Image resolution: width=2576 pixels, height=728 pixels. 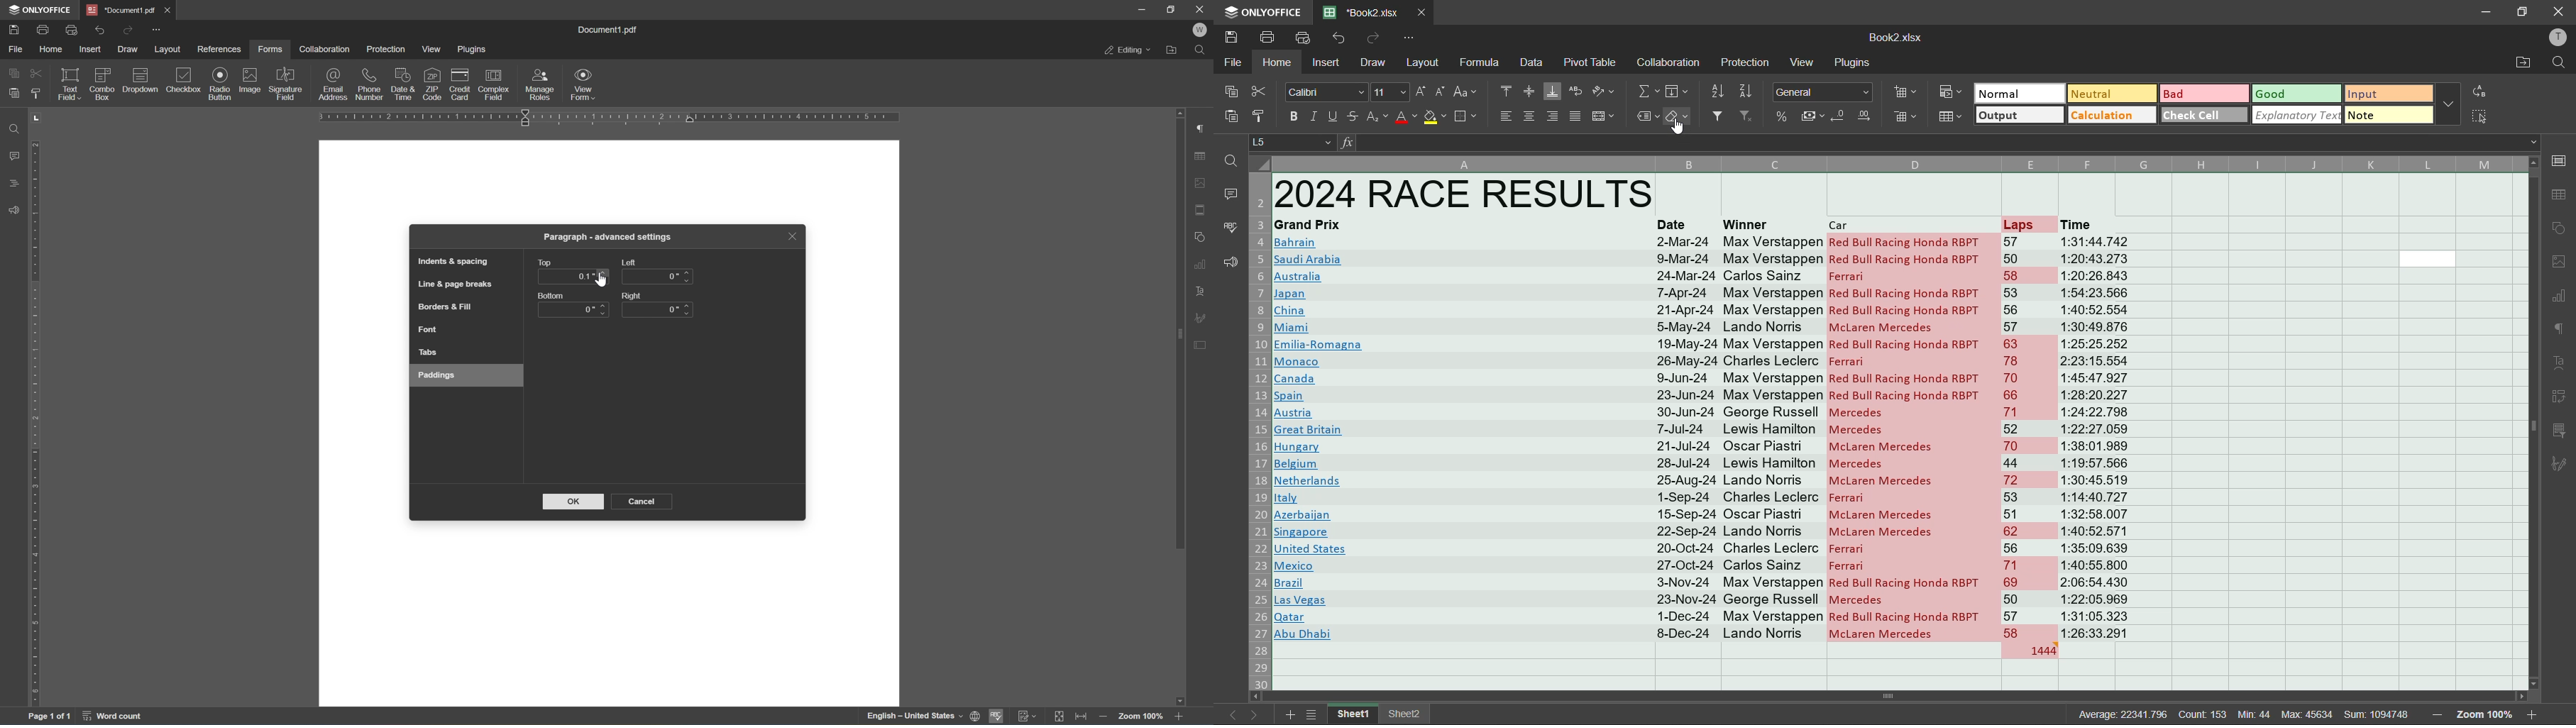 What do you see at coordinates (1814, 116) in the screenshot?
I see `accounting` at bounding box center [1814, 116].